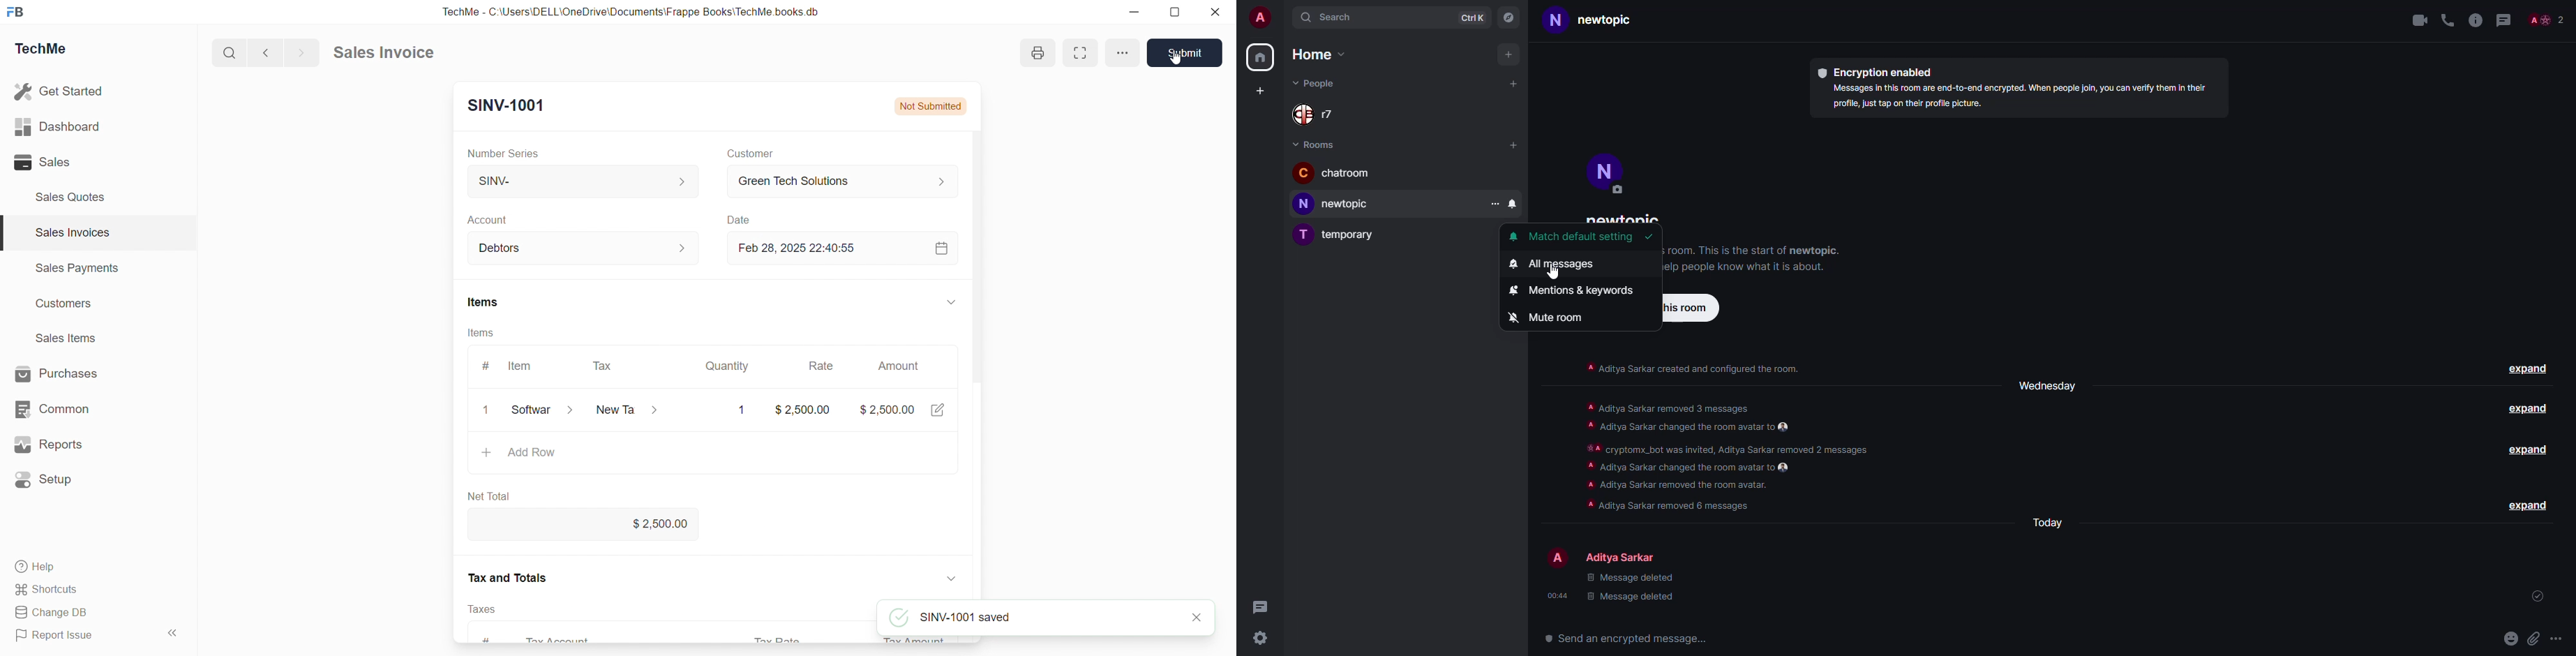 The image size is (2576, 672). I want to click on cursor, so click(1176, 58).